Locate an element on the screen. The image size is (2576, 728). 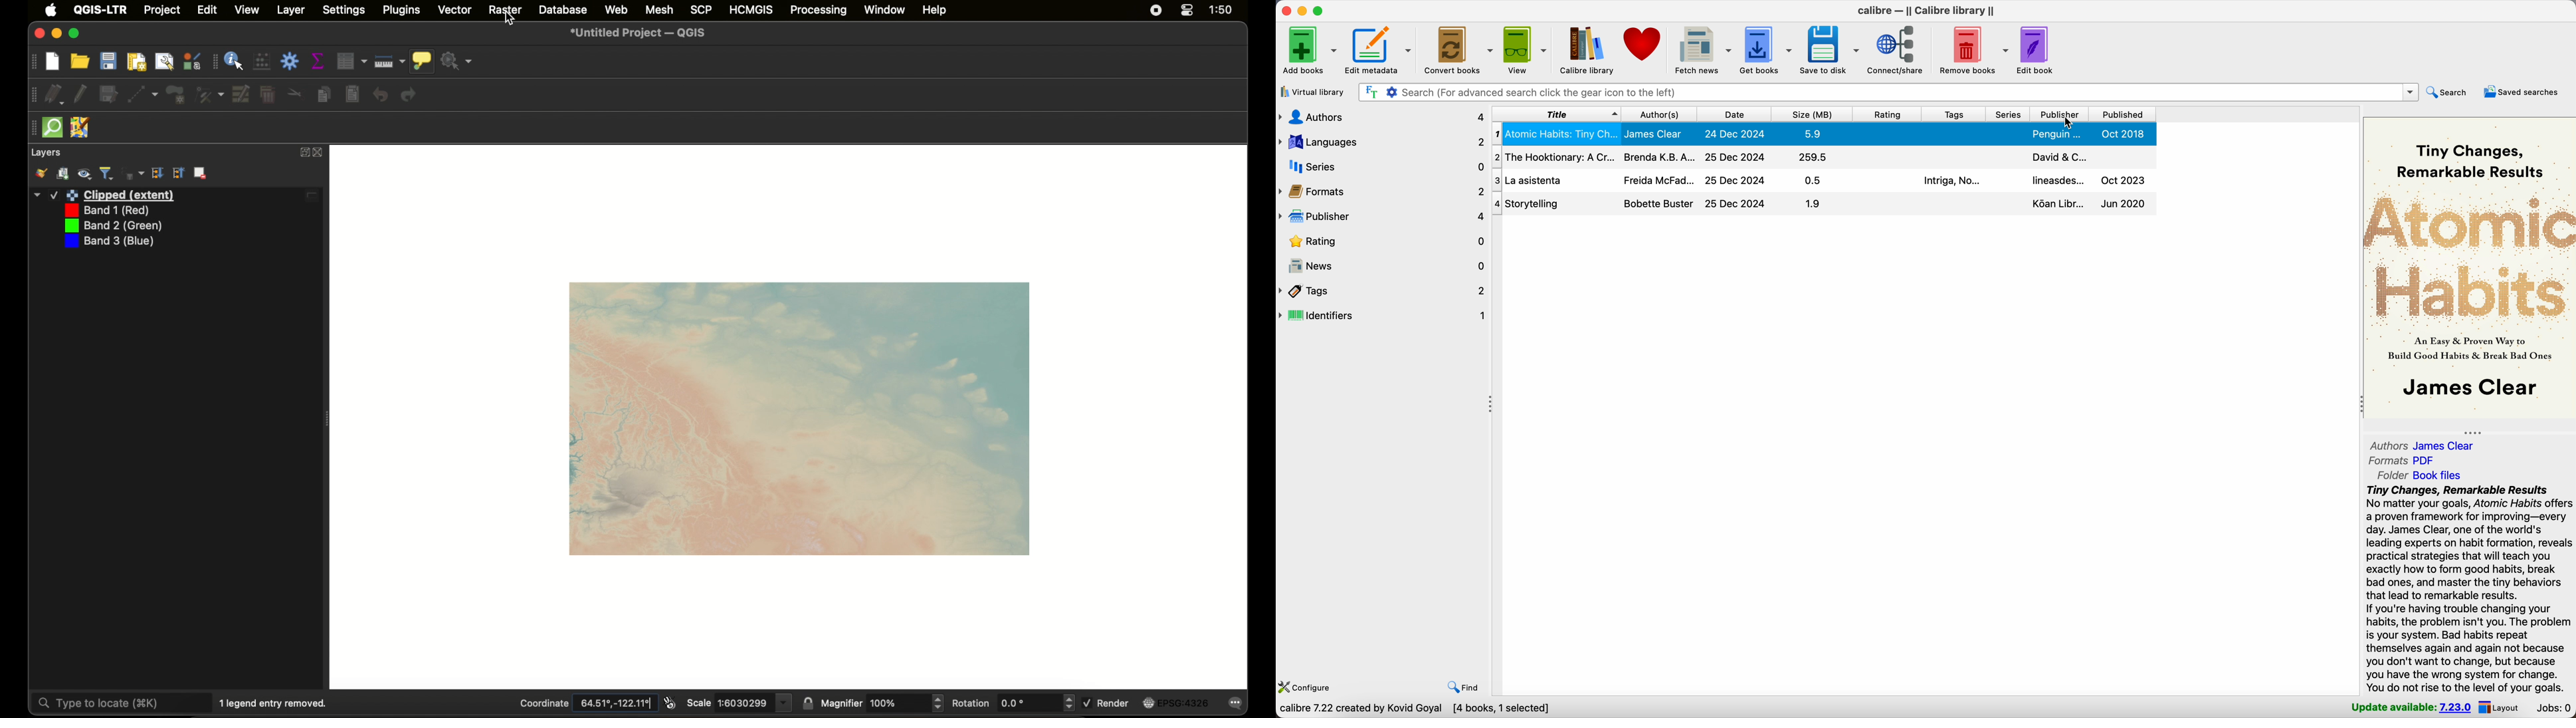
view is located at coordinates (1525, 50).